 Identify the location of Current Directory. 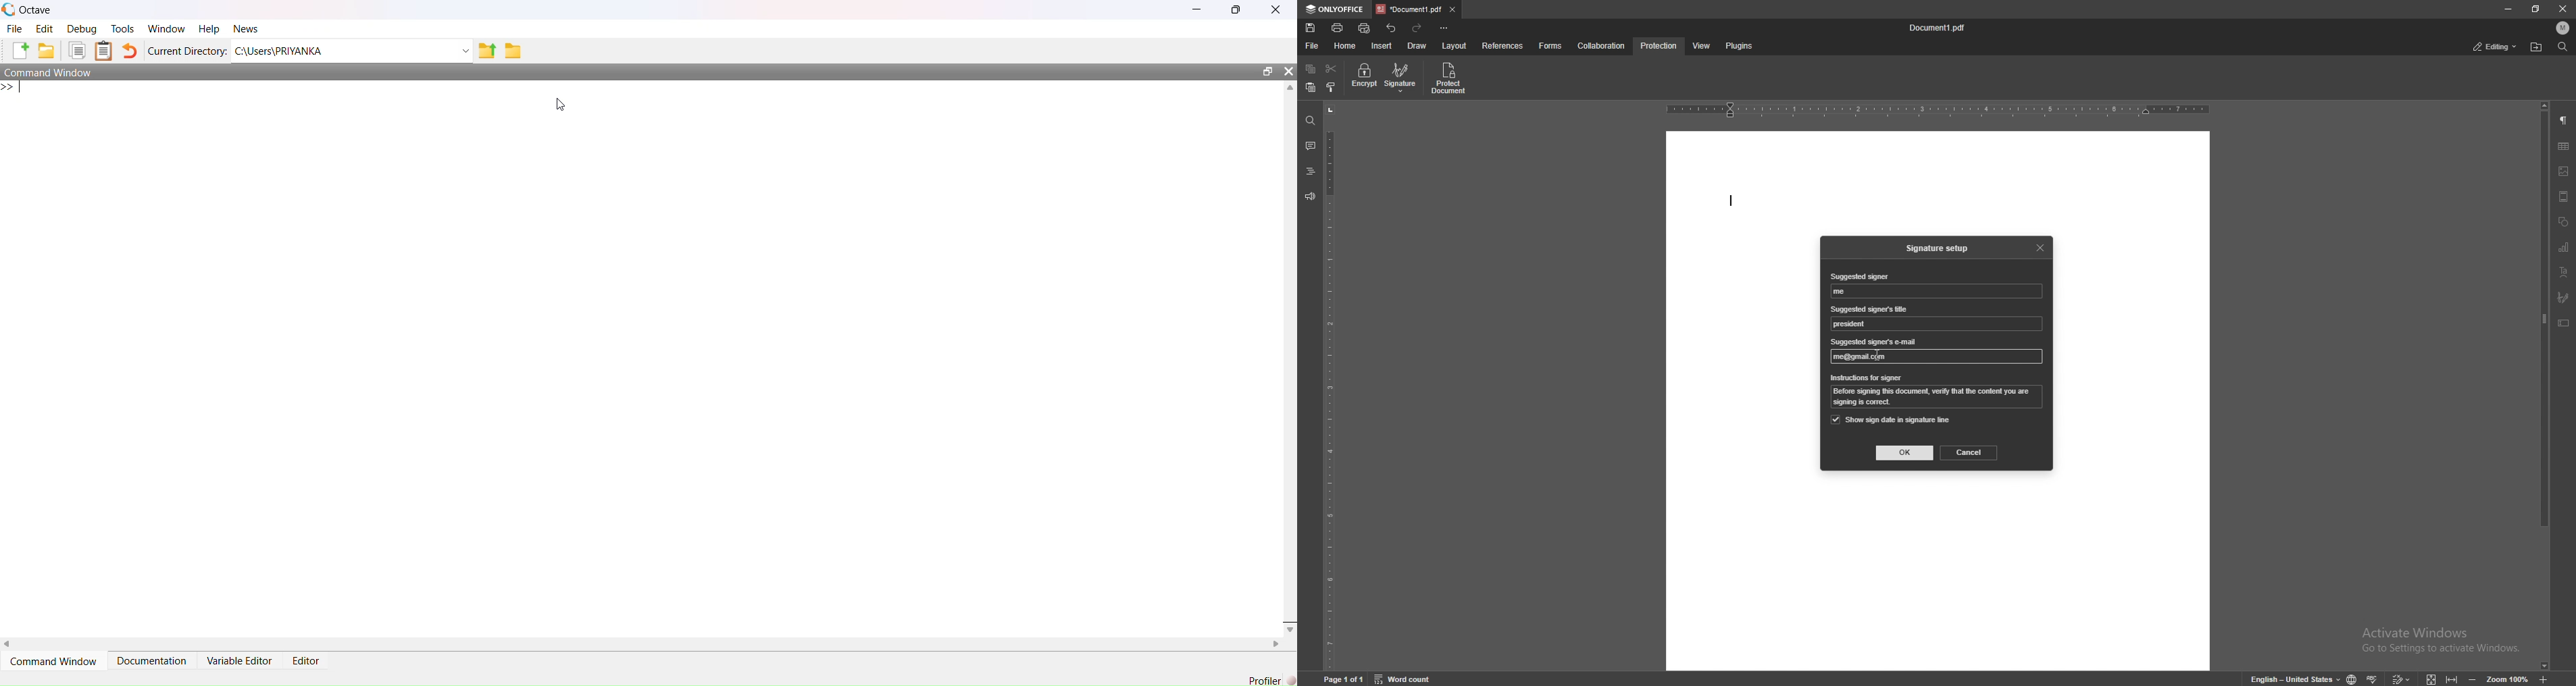
(188, 51).